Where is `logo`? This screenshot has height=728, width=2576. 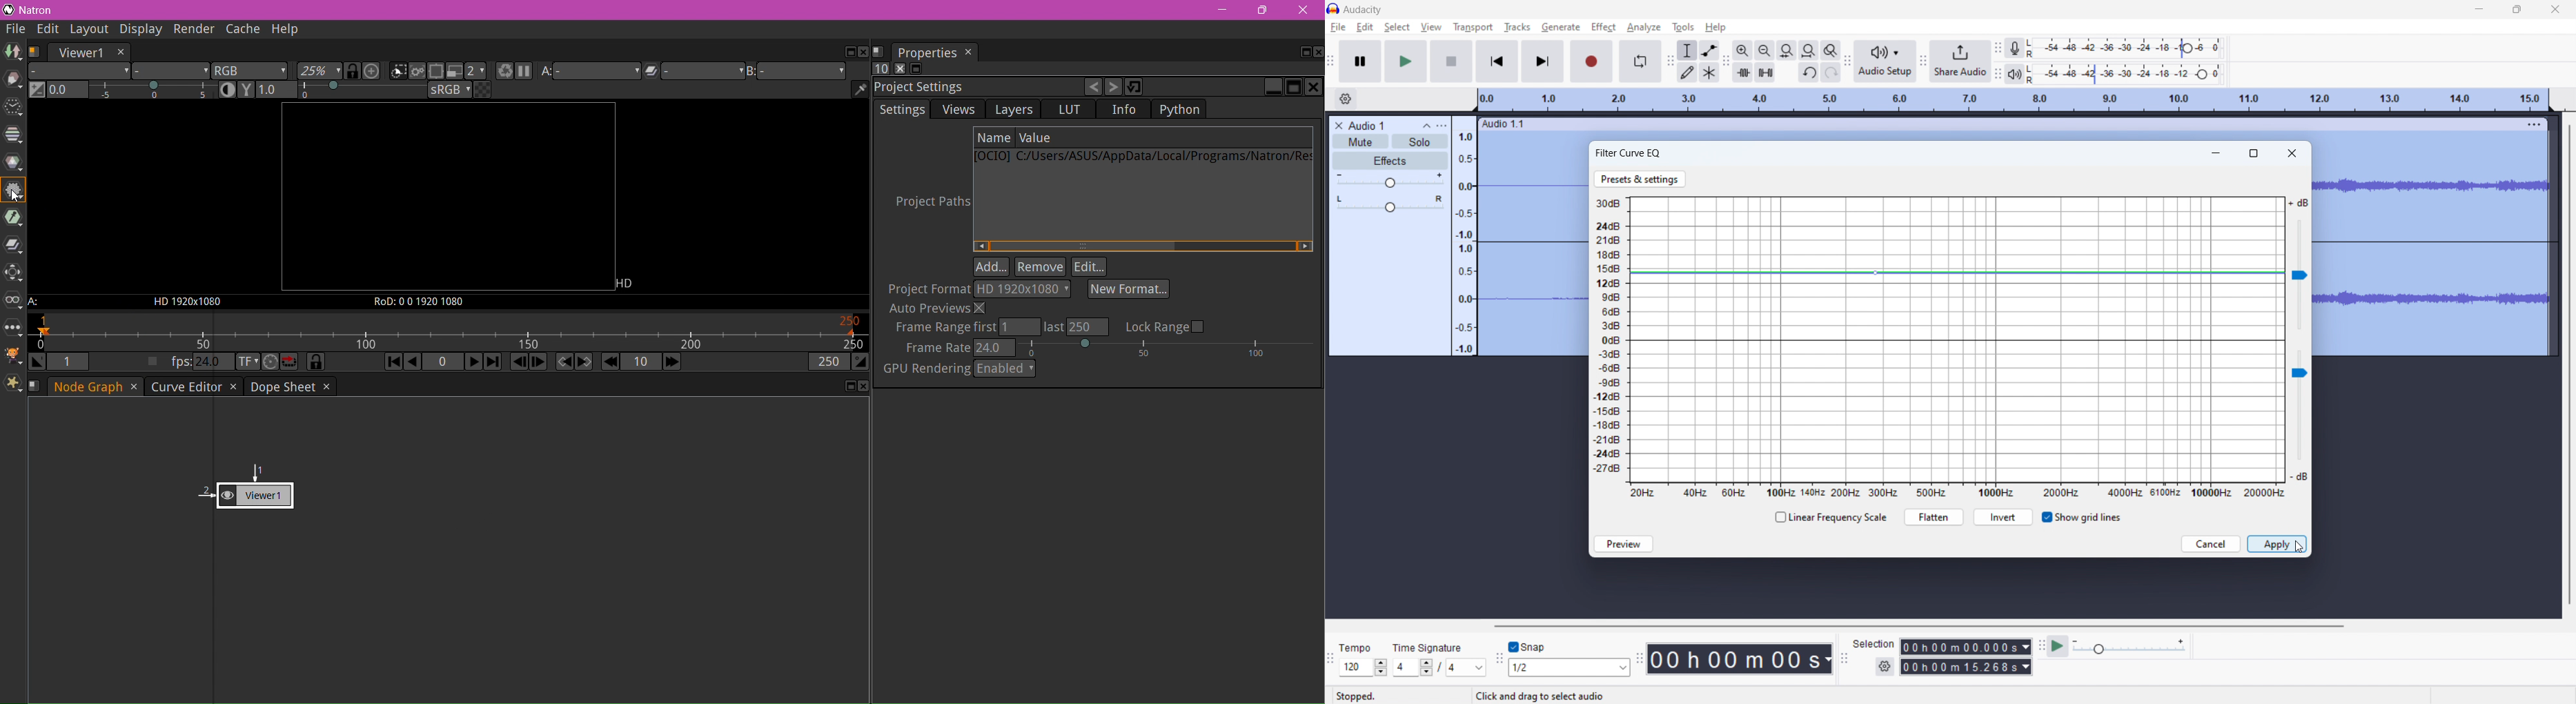 logo is located at coordinates (1333, 8).